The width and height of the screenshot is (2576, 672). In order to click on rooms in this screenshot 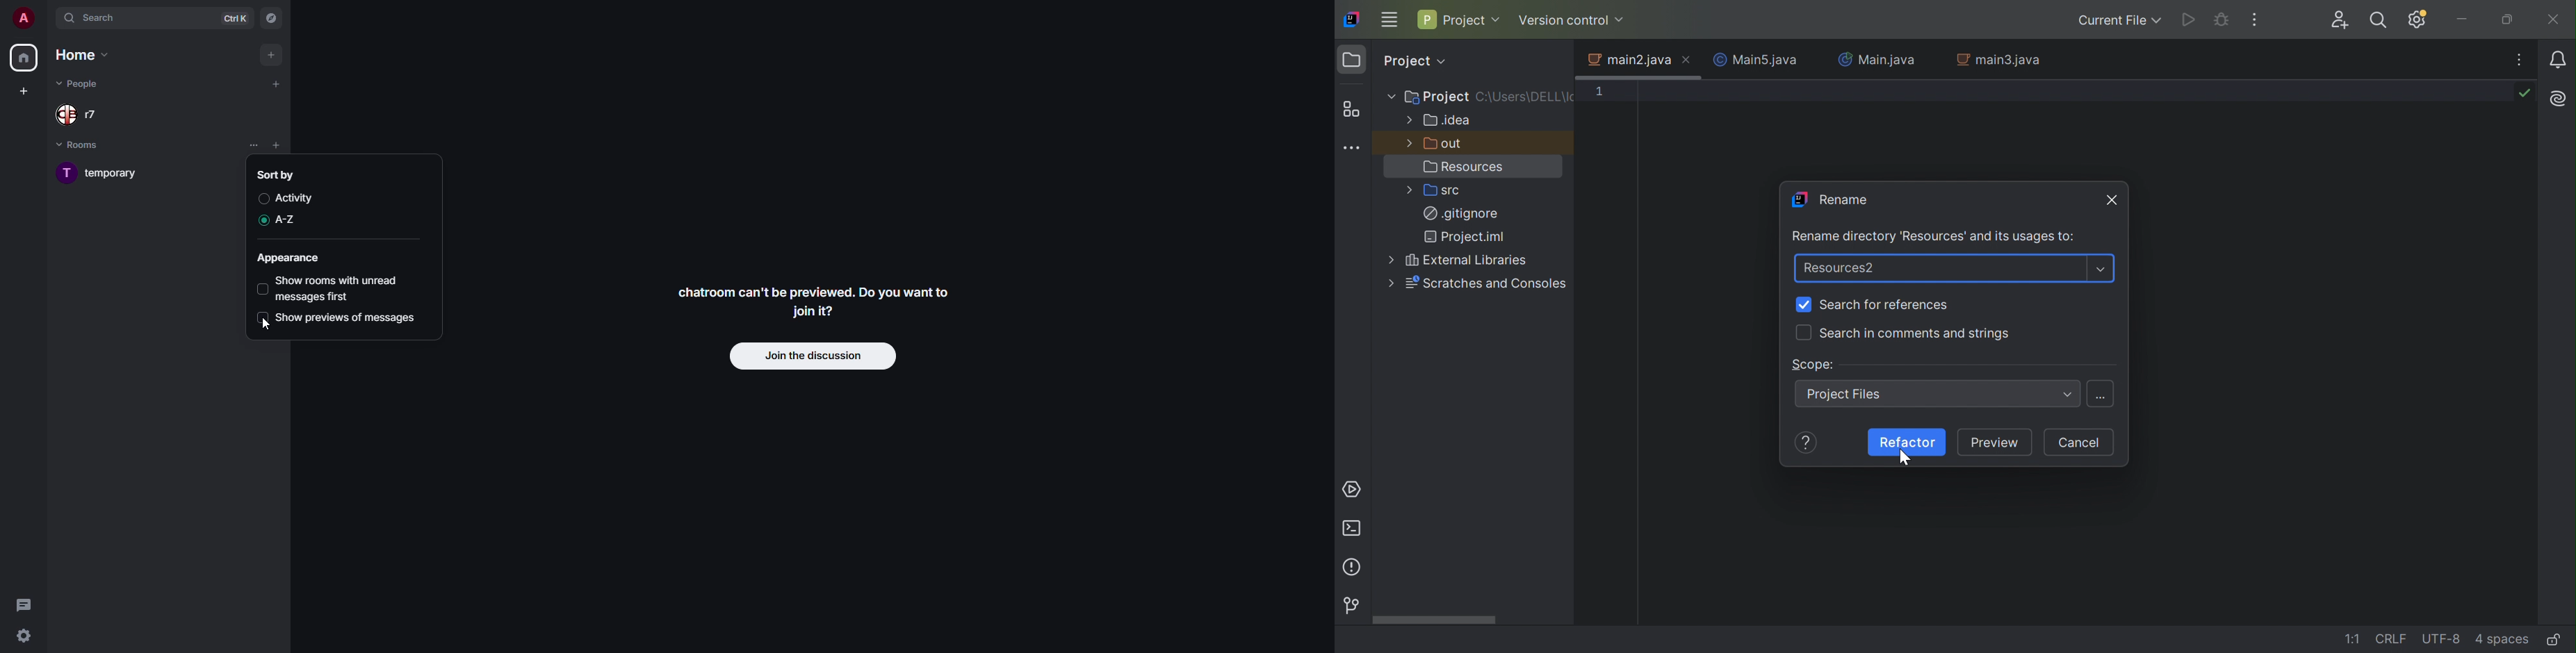, I will do `click(85, 144)`.